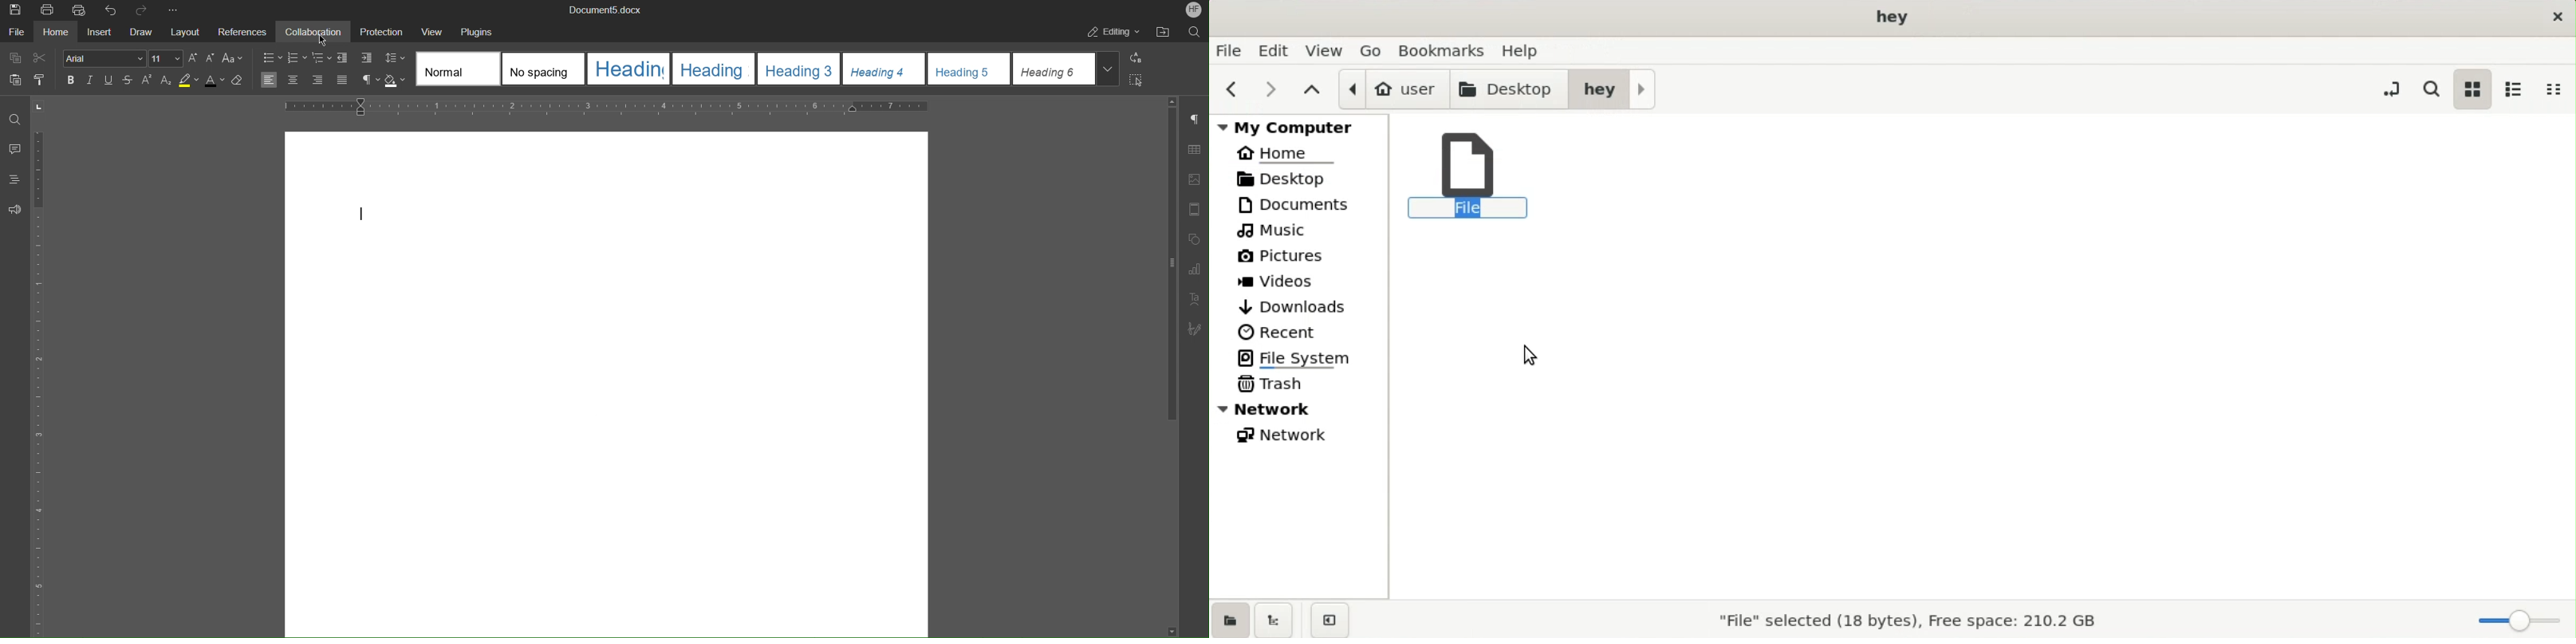 Image resolution: width=2576 pixels, height=644 pixels. Describe the element at coordinates (383, 32) in the screenshot. I see `Protection` at that location.